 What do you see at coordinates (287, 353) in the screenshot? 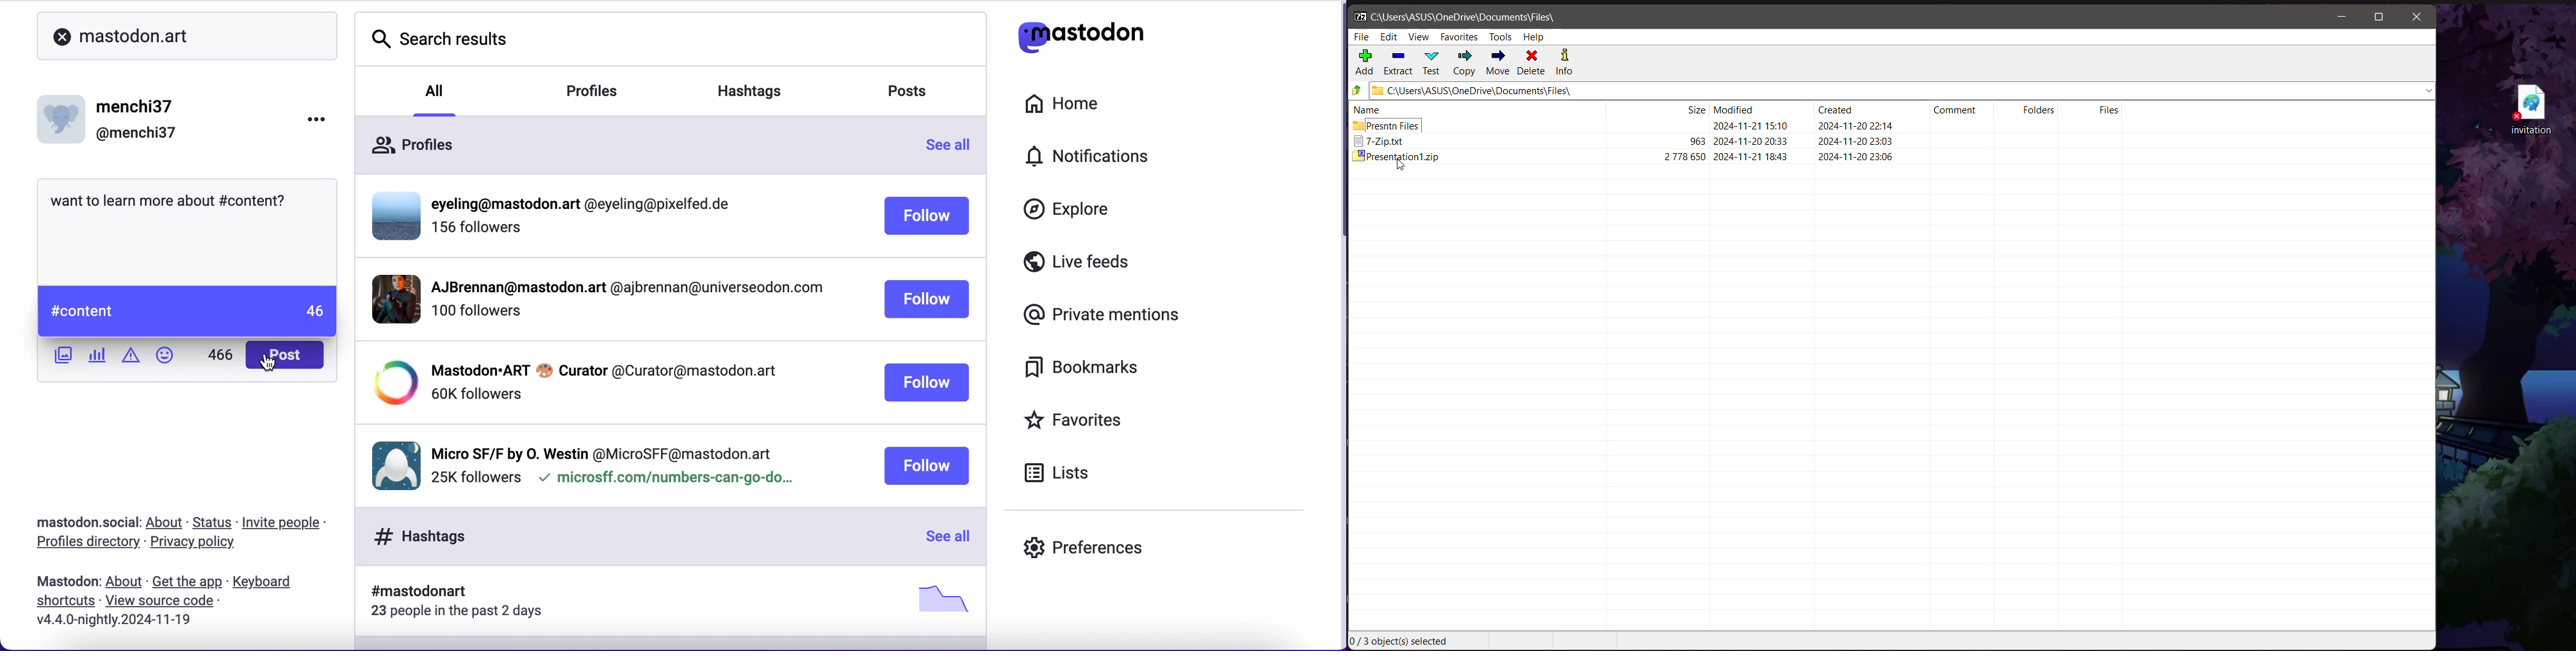
I see `post` at bounding box center [287, 353].